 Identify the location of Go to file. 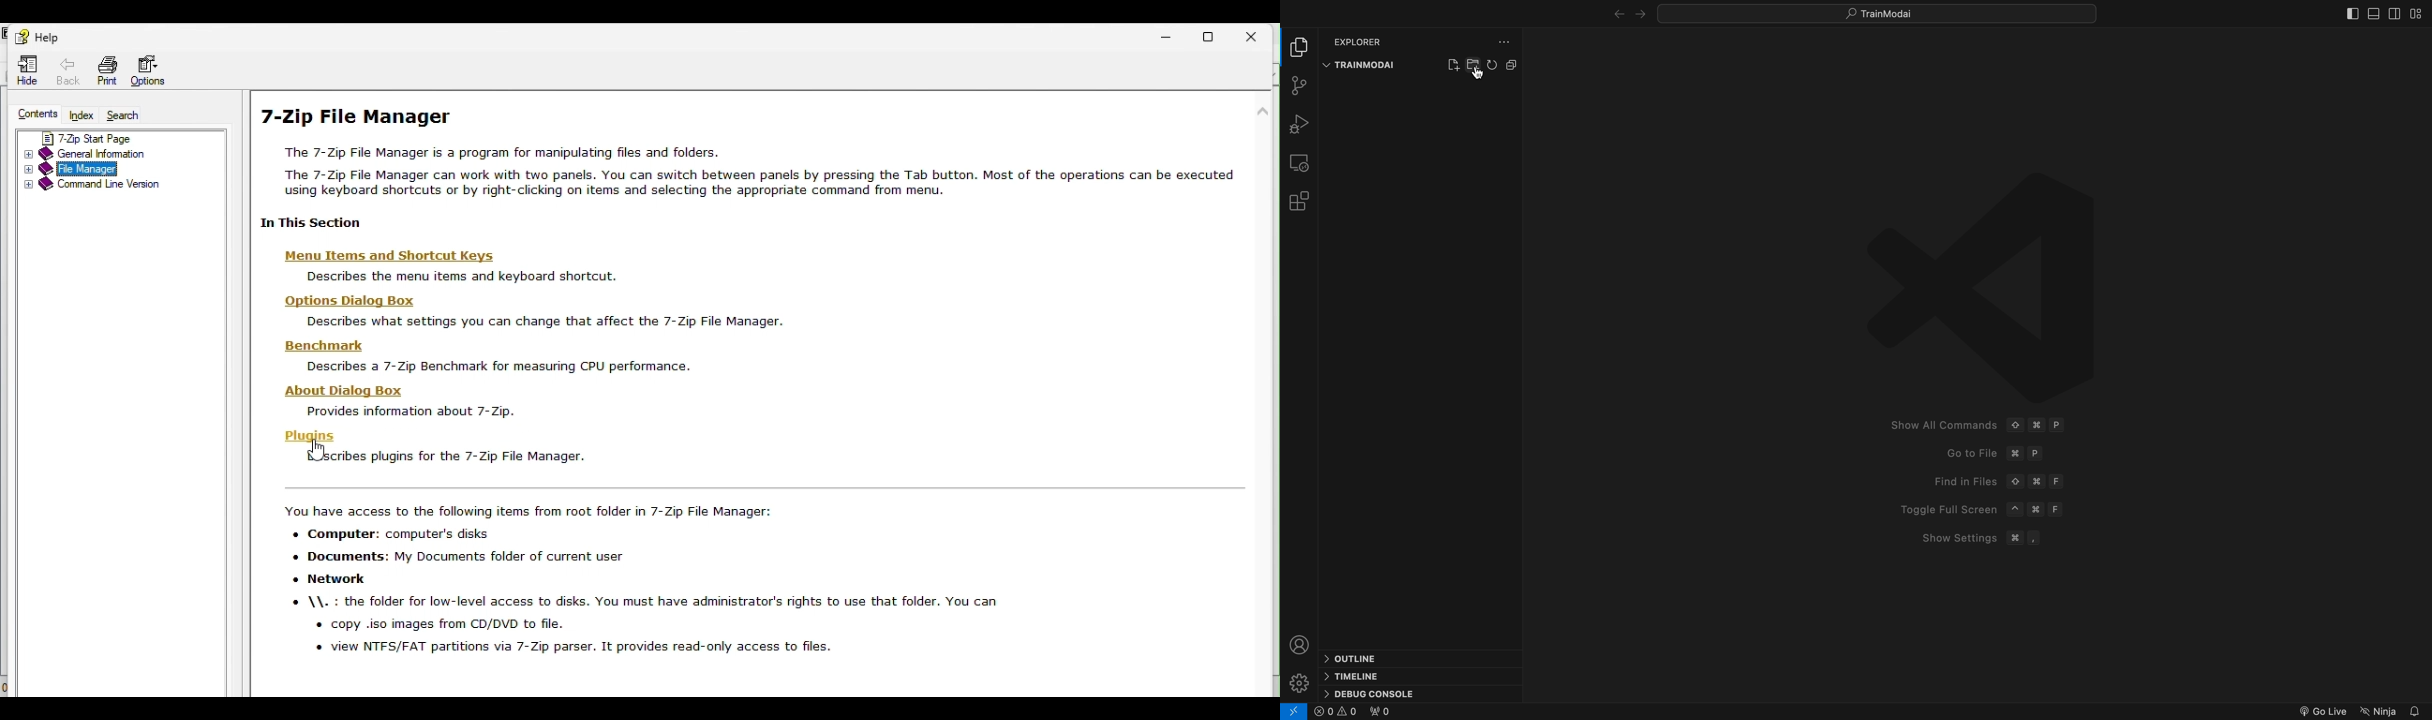
(1996, 456).